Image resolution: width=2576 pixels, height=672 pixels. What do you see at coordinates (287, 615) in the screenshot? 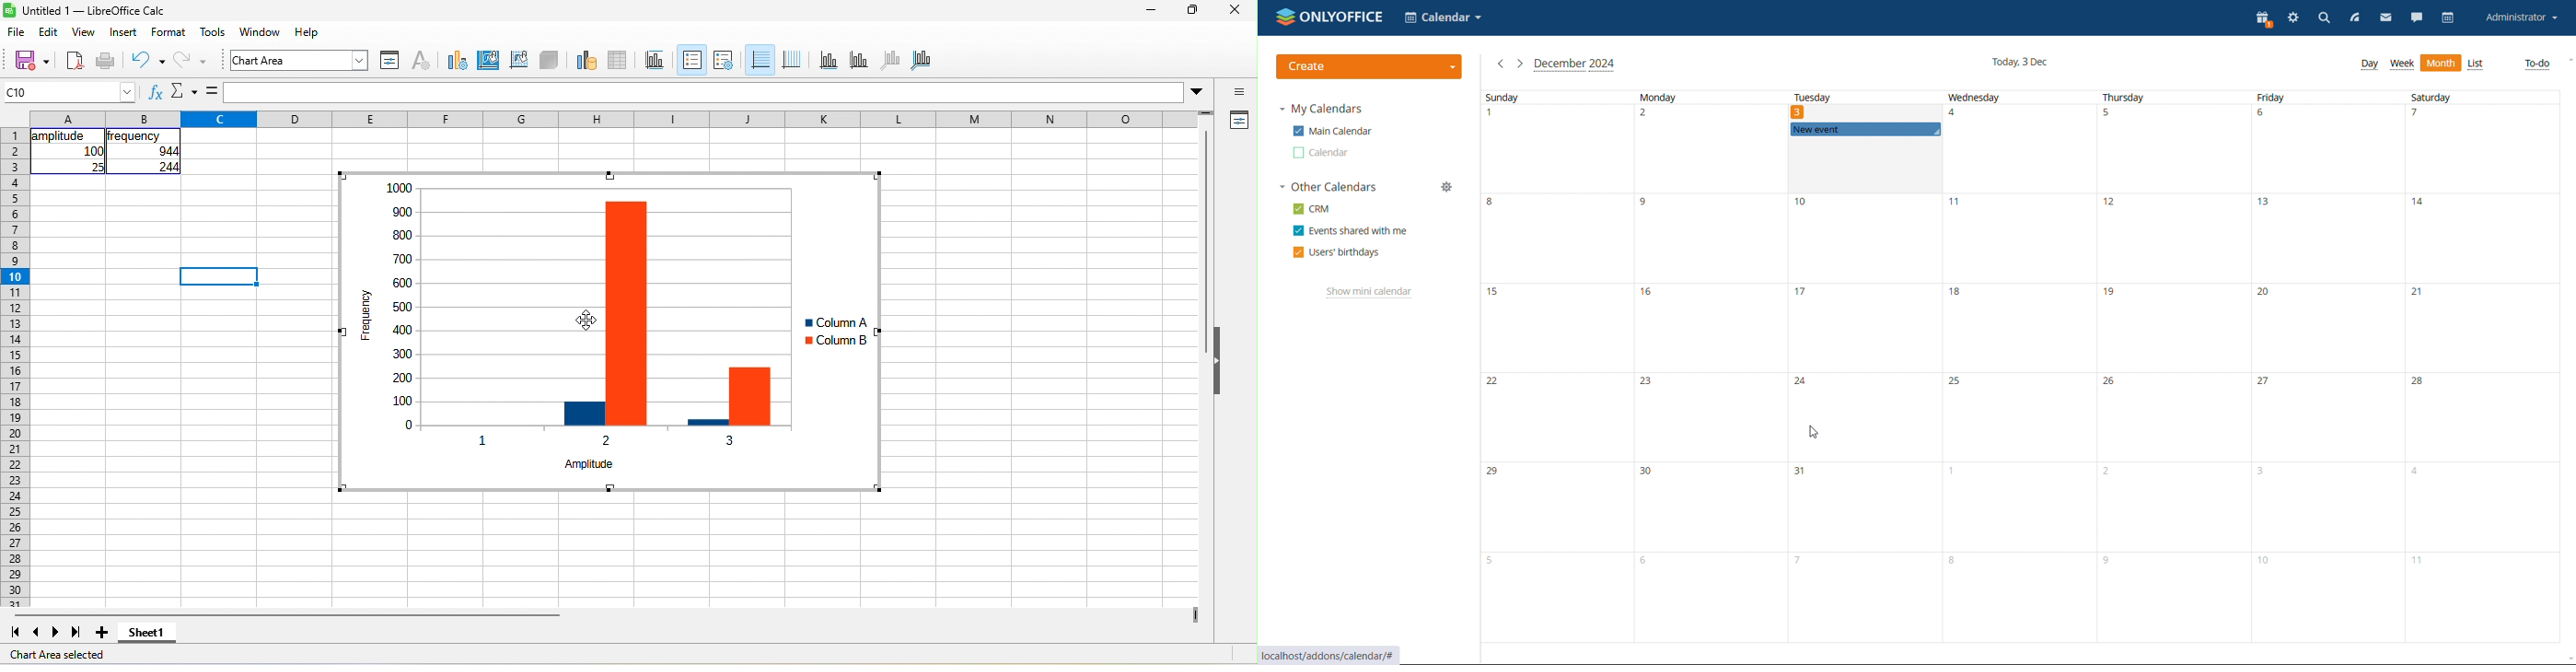
I see `horizontal scroll bar` at bounding box center [287, 615].